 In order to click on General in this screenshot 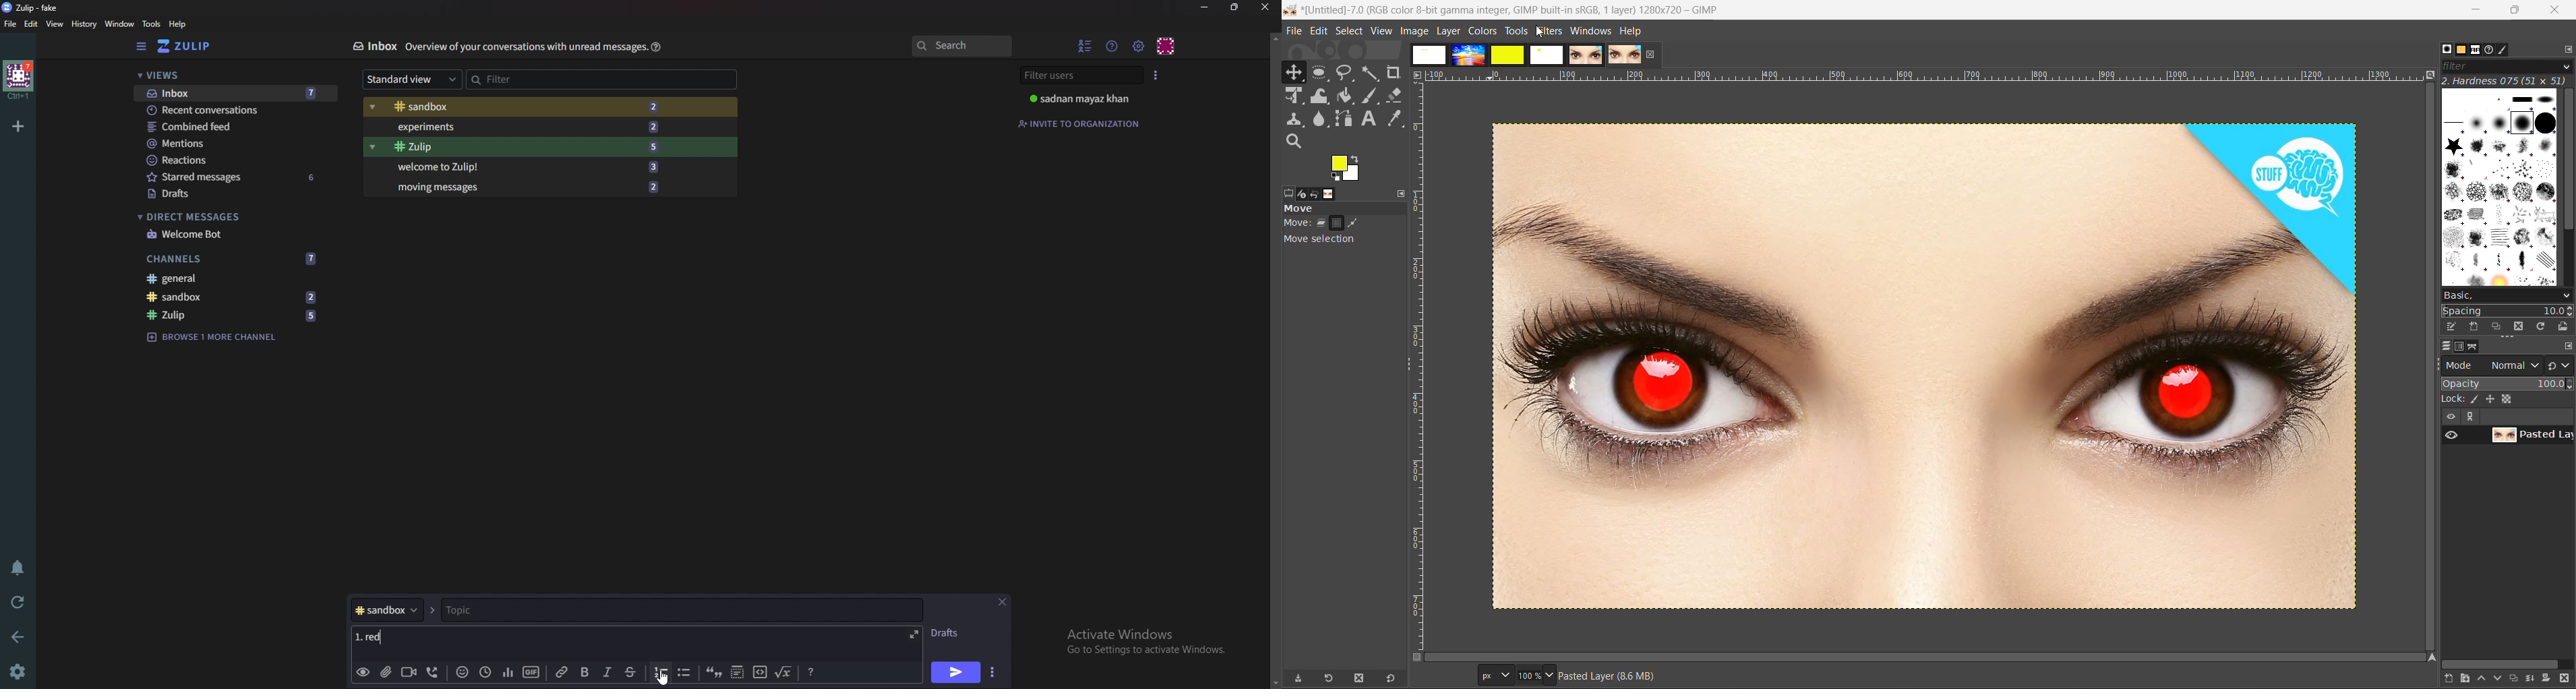, I will do `click(234, 280)`.